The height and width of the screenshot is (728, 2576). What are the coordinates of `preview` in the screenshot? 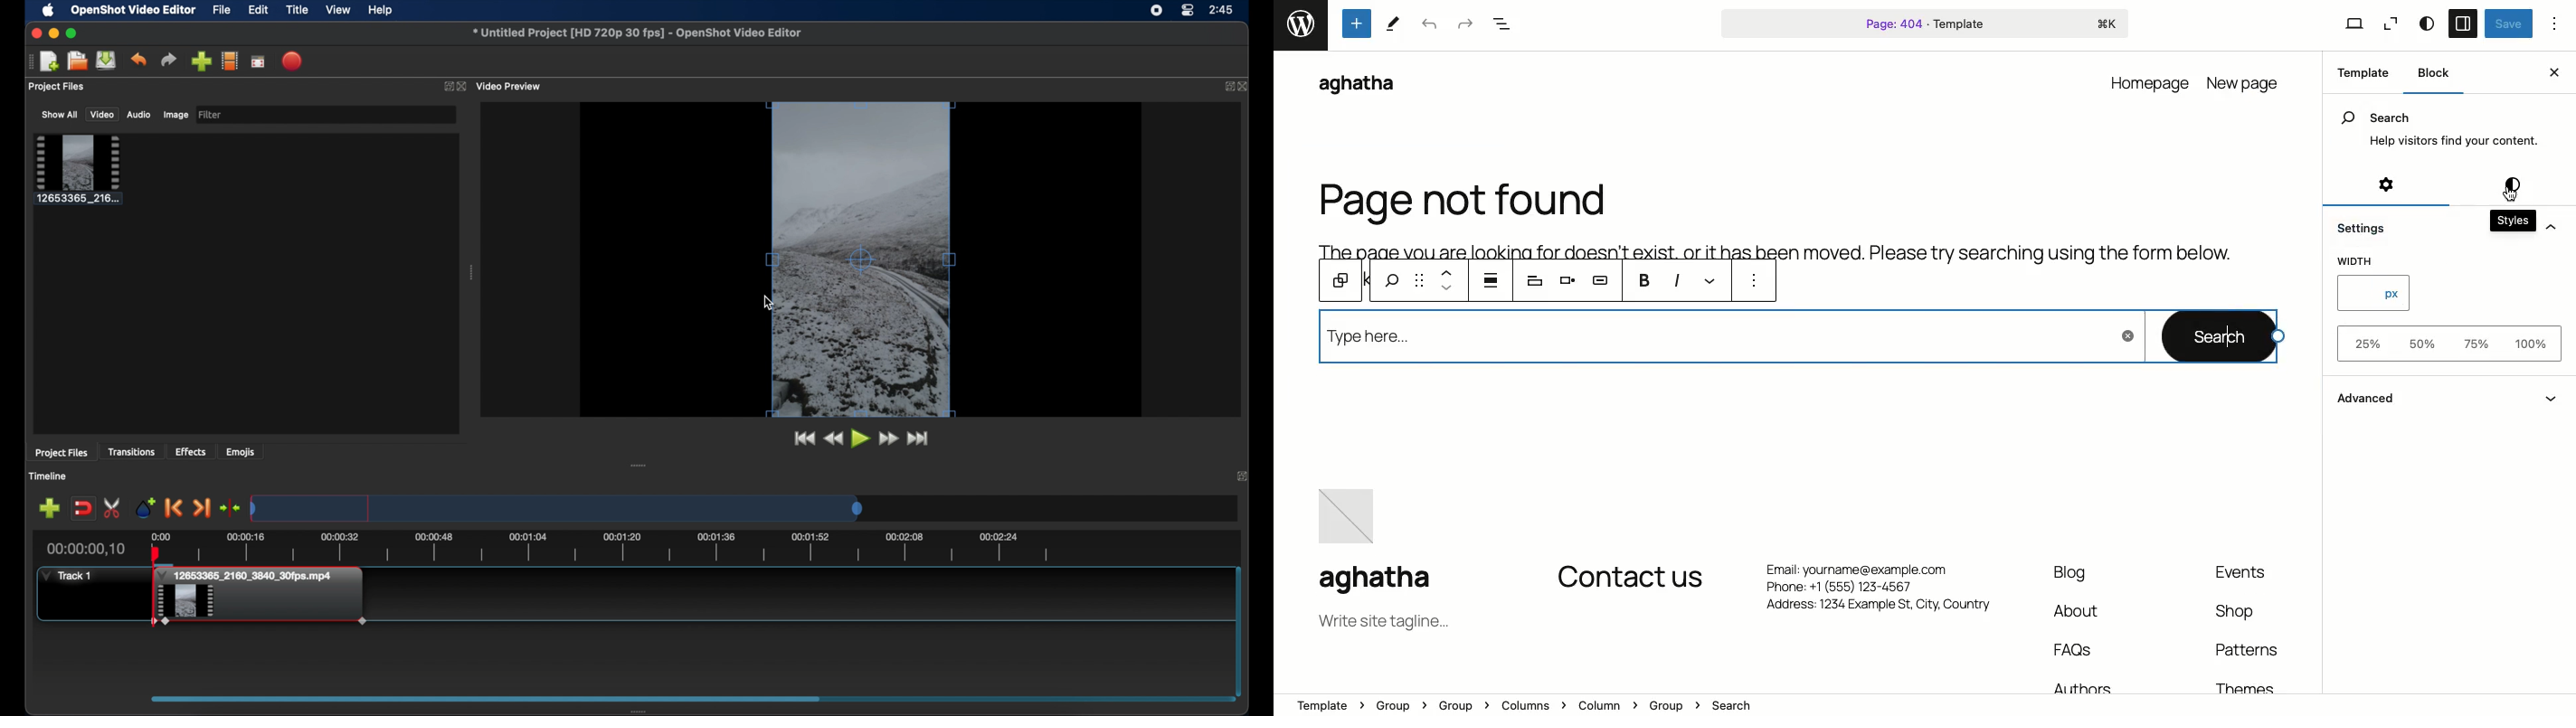 It's located at (862, 259).